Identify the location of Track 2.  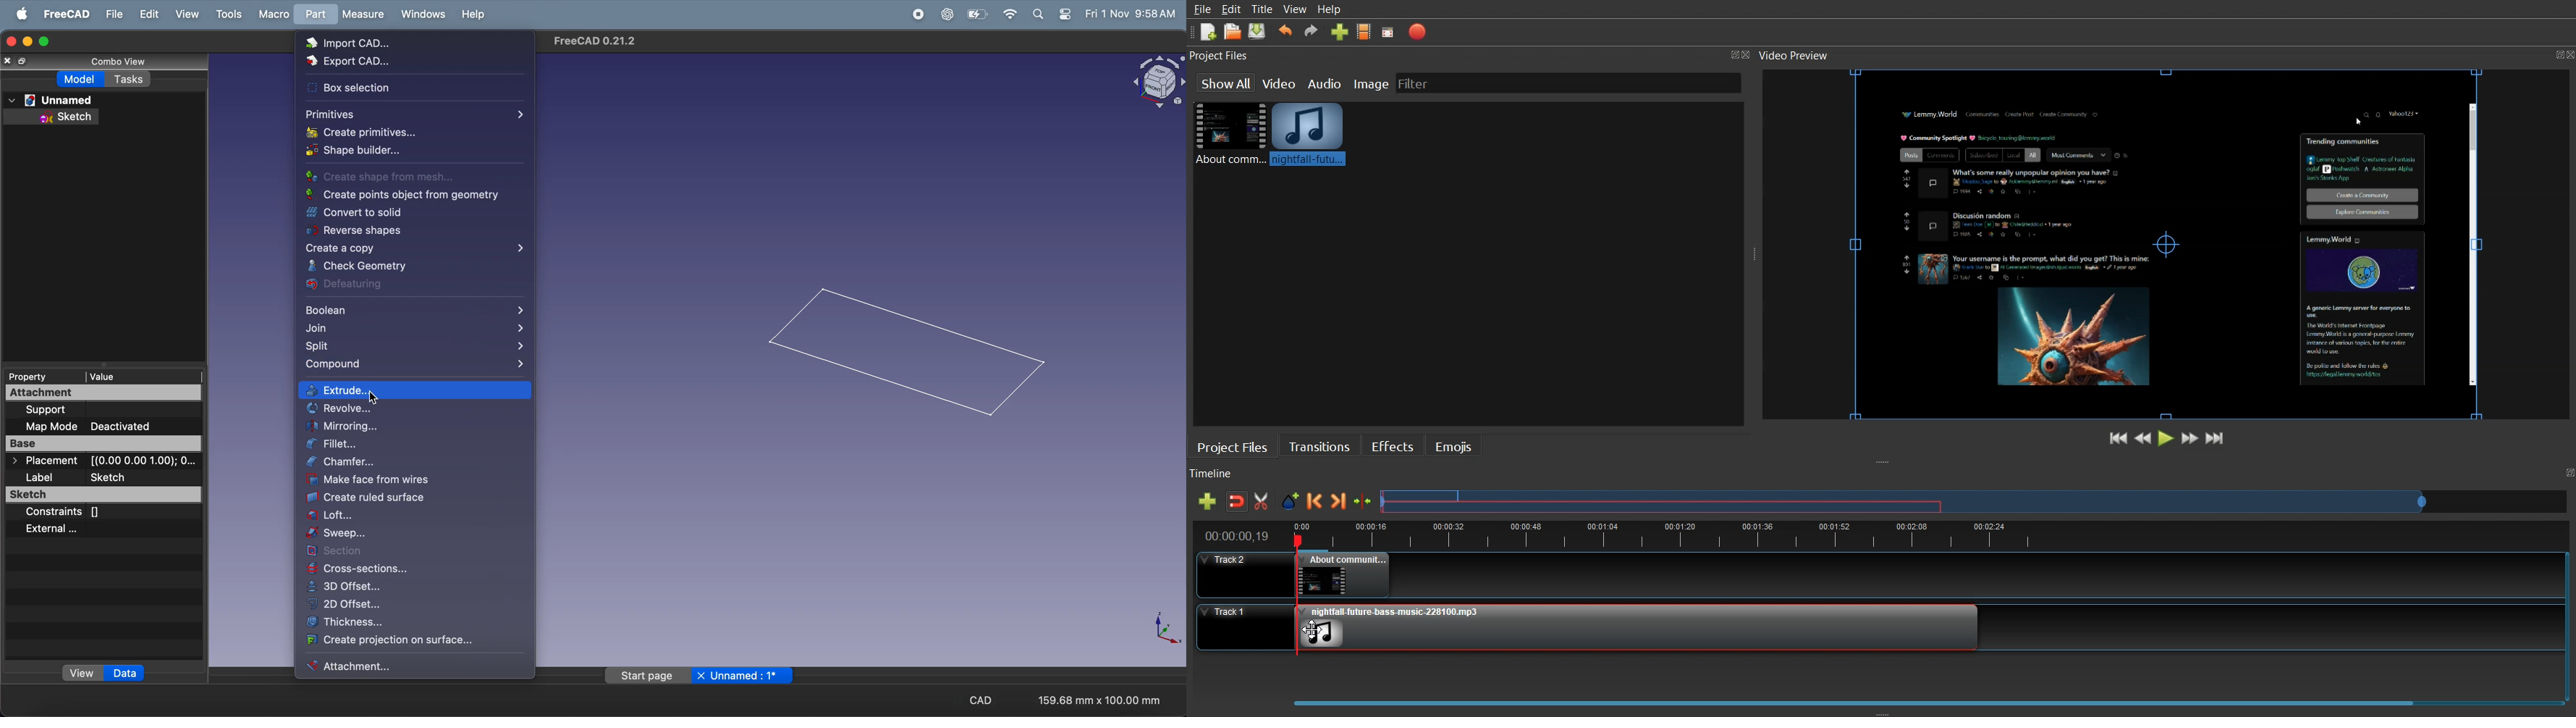
(1869, 575).